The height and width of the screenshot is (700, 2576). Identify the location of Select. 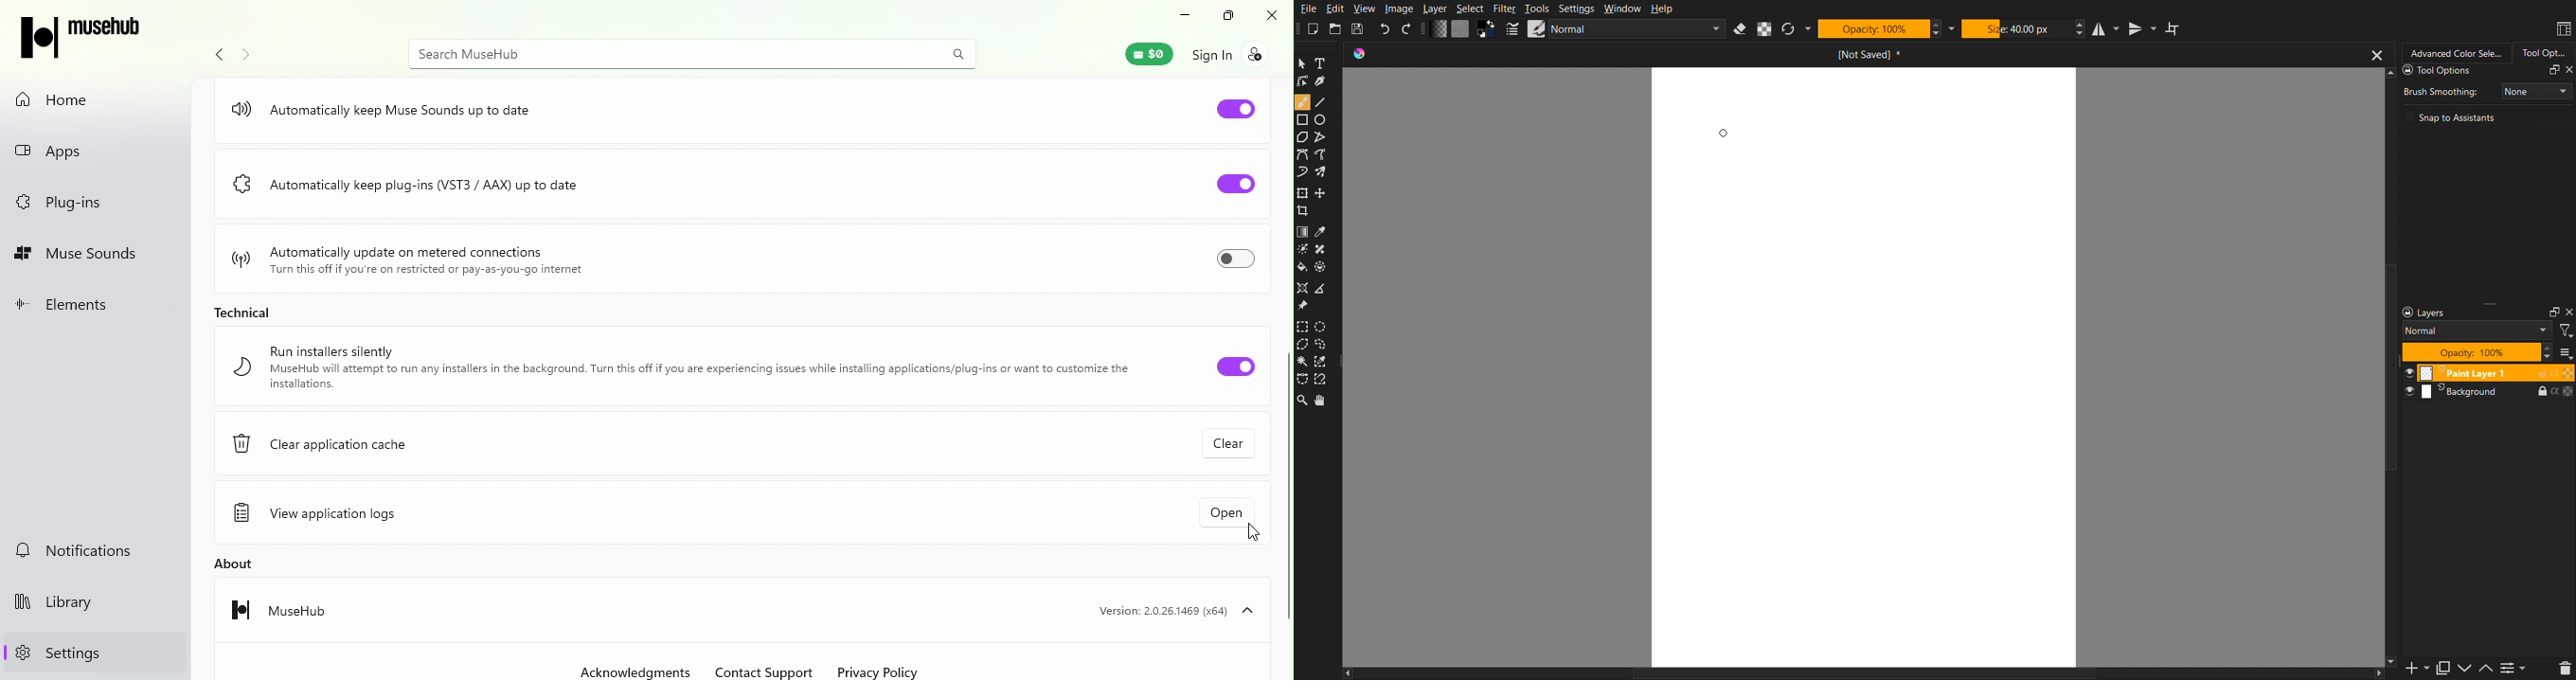
(1471, 9).